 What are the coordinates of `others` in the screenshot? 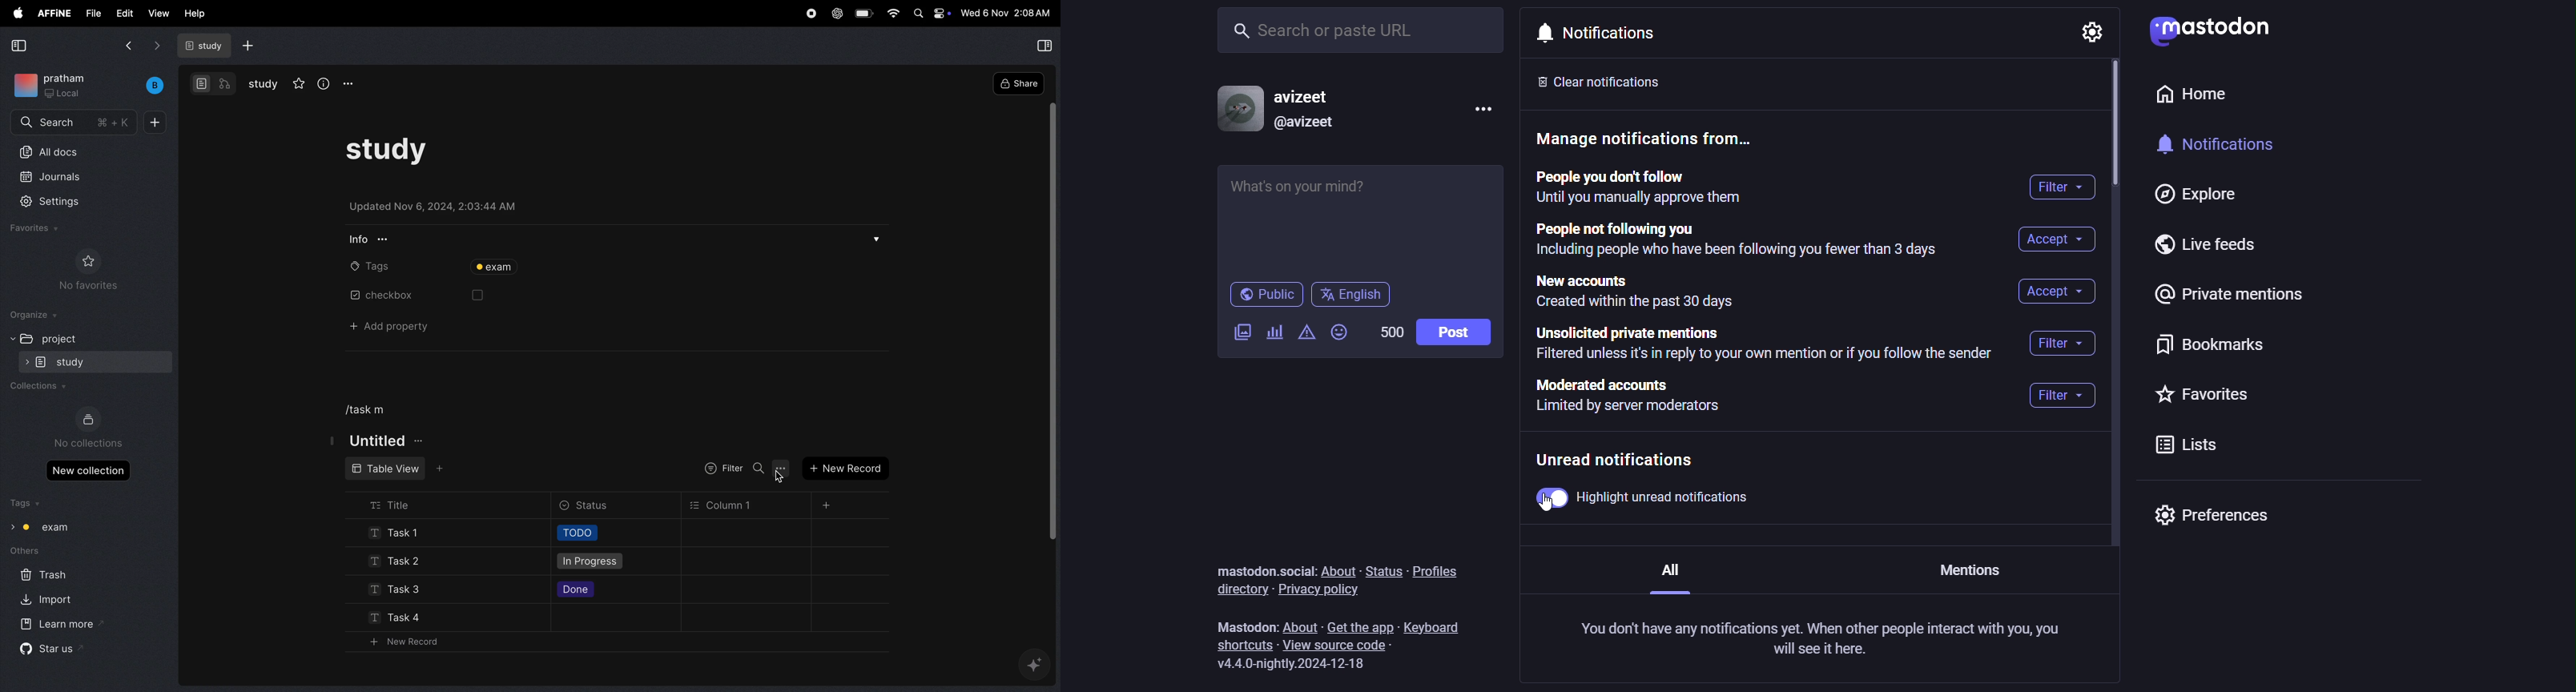 It's located at (54, 550).